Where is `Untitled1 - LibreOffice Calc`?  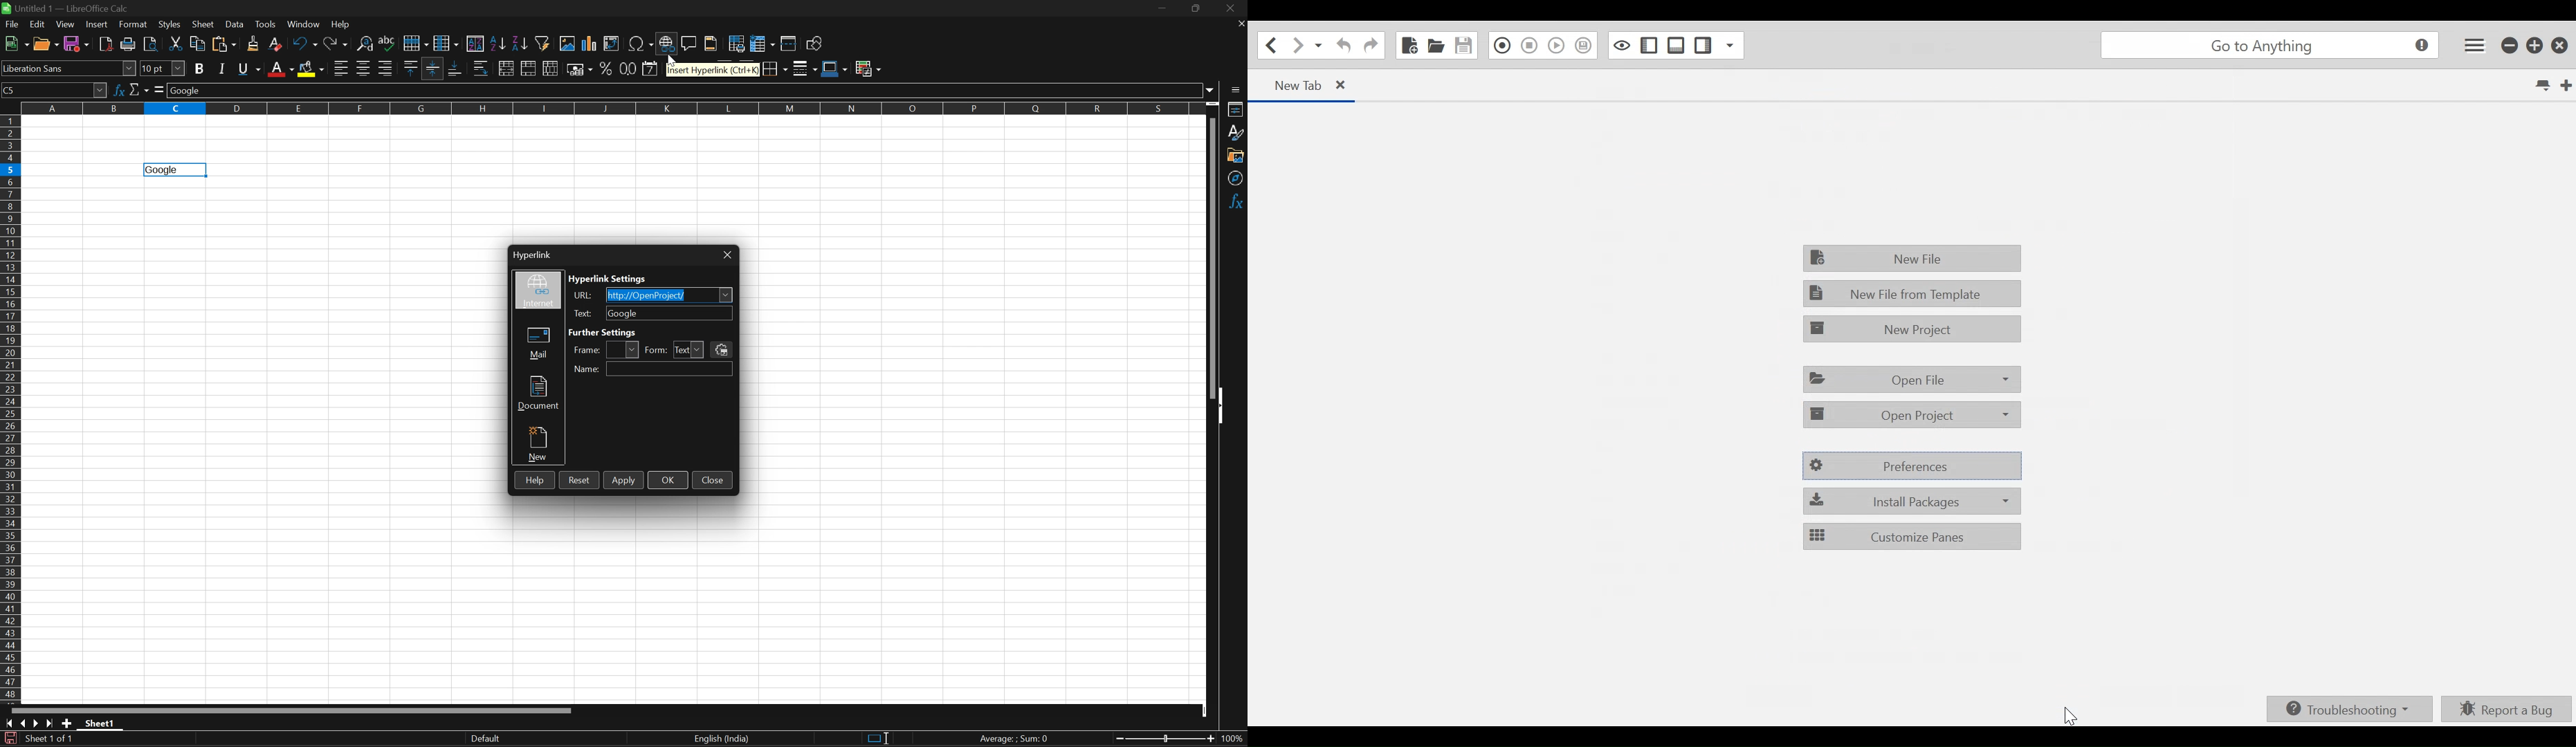
Untitled1 - LibreOffice Calc is located at coordinates (65, 7).